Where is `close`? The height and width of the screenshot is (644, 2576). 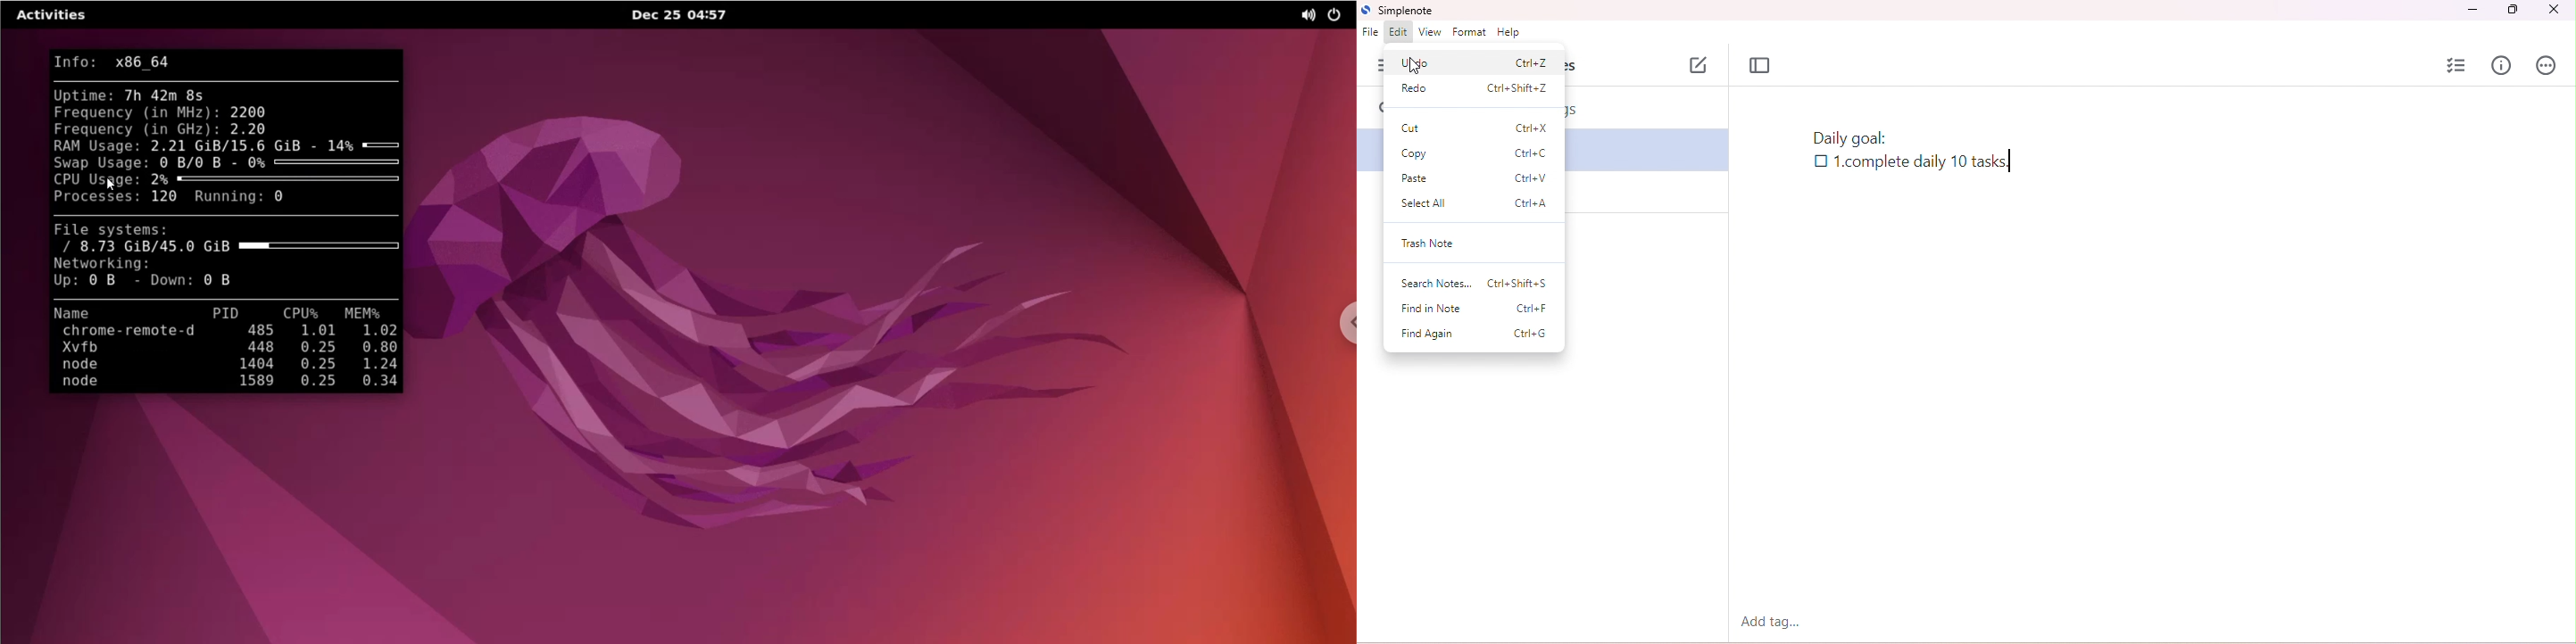
close is located at coordinates (2553, 9).